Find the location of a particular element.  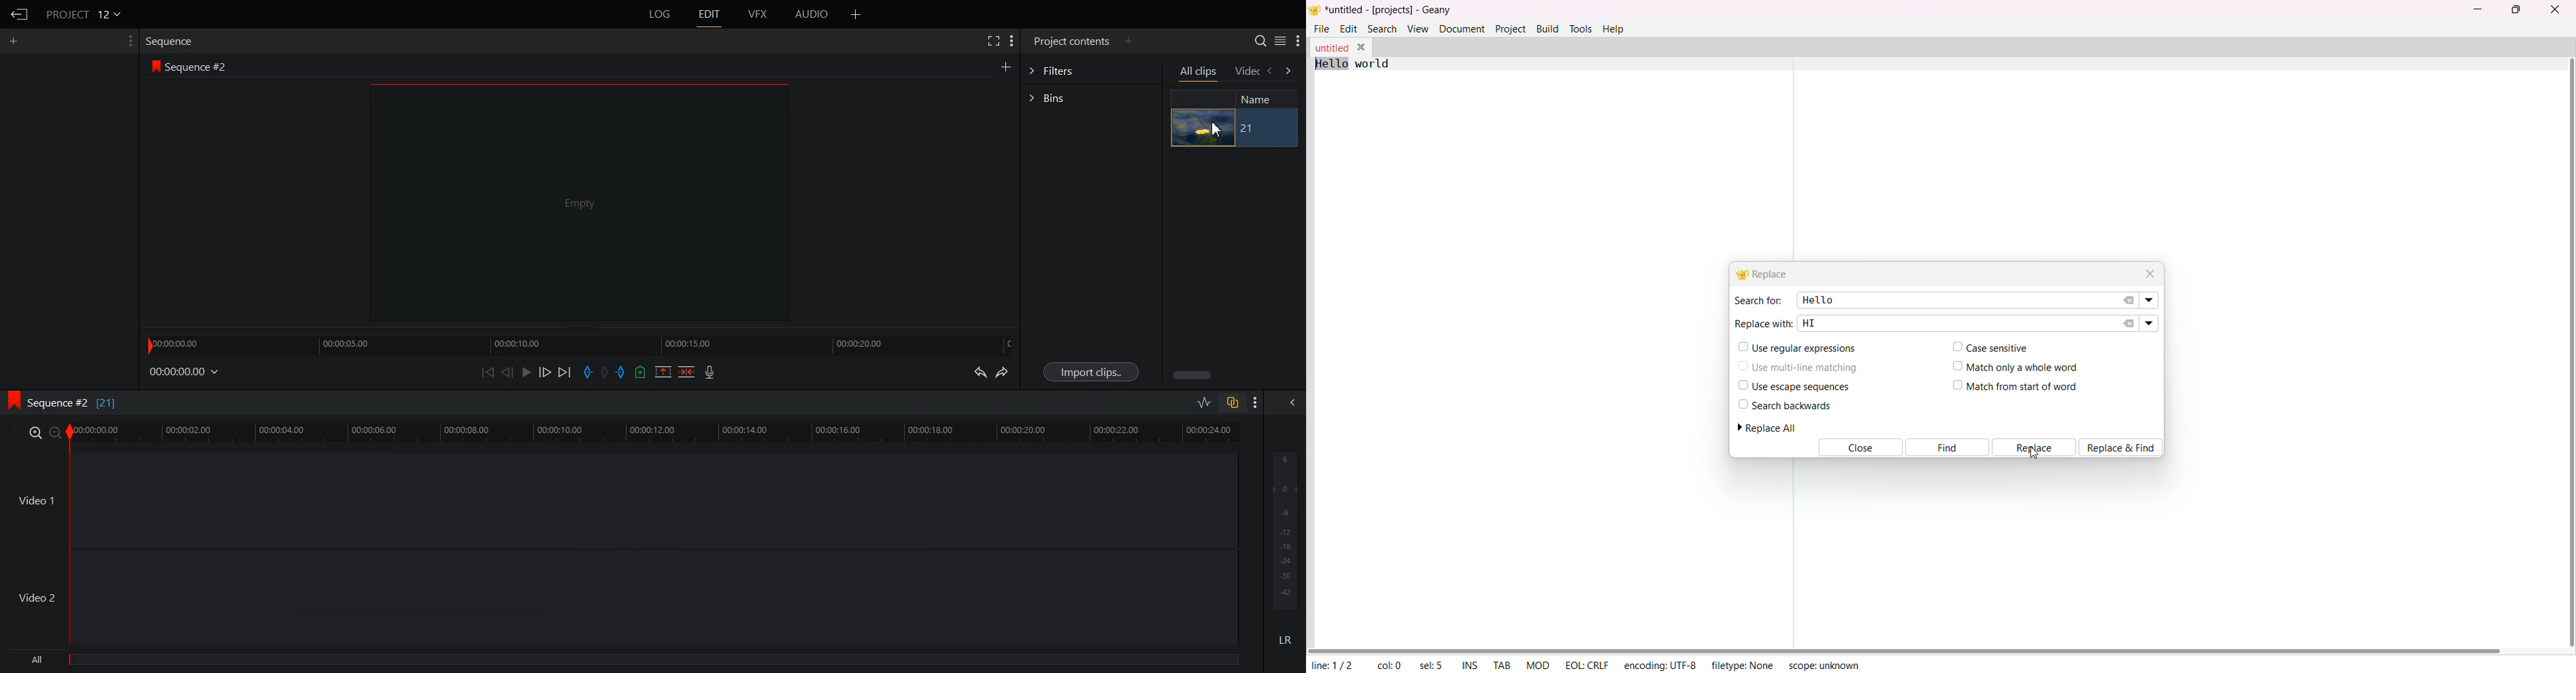

Add in mark in the current video is located at coordinates (588, 373).